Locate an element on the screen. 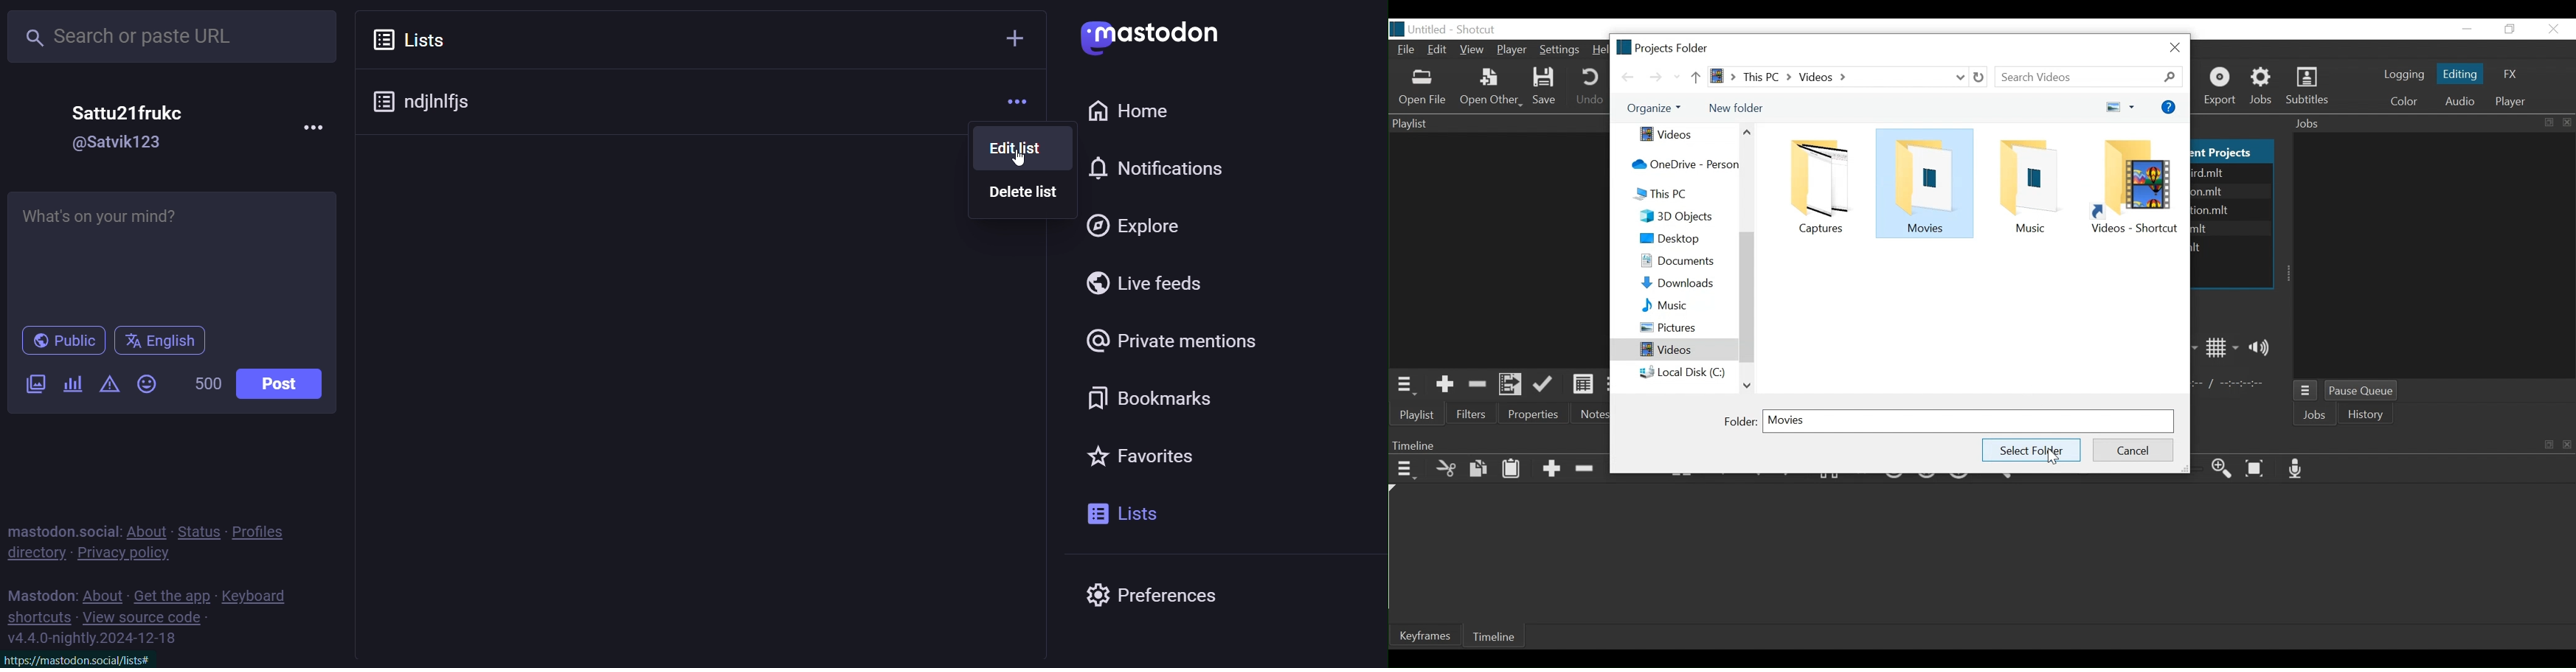 The width and height of the screenshot is (2576, 672). minimize is located at coordinates (2468, 28).